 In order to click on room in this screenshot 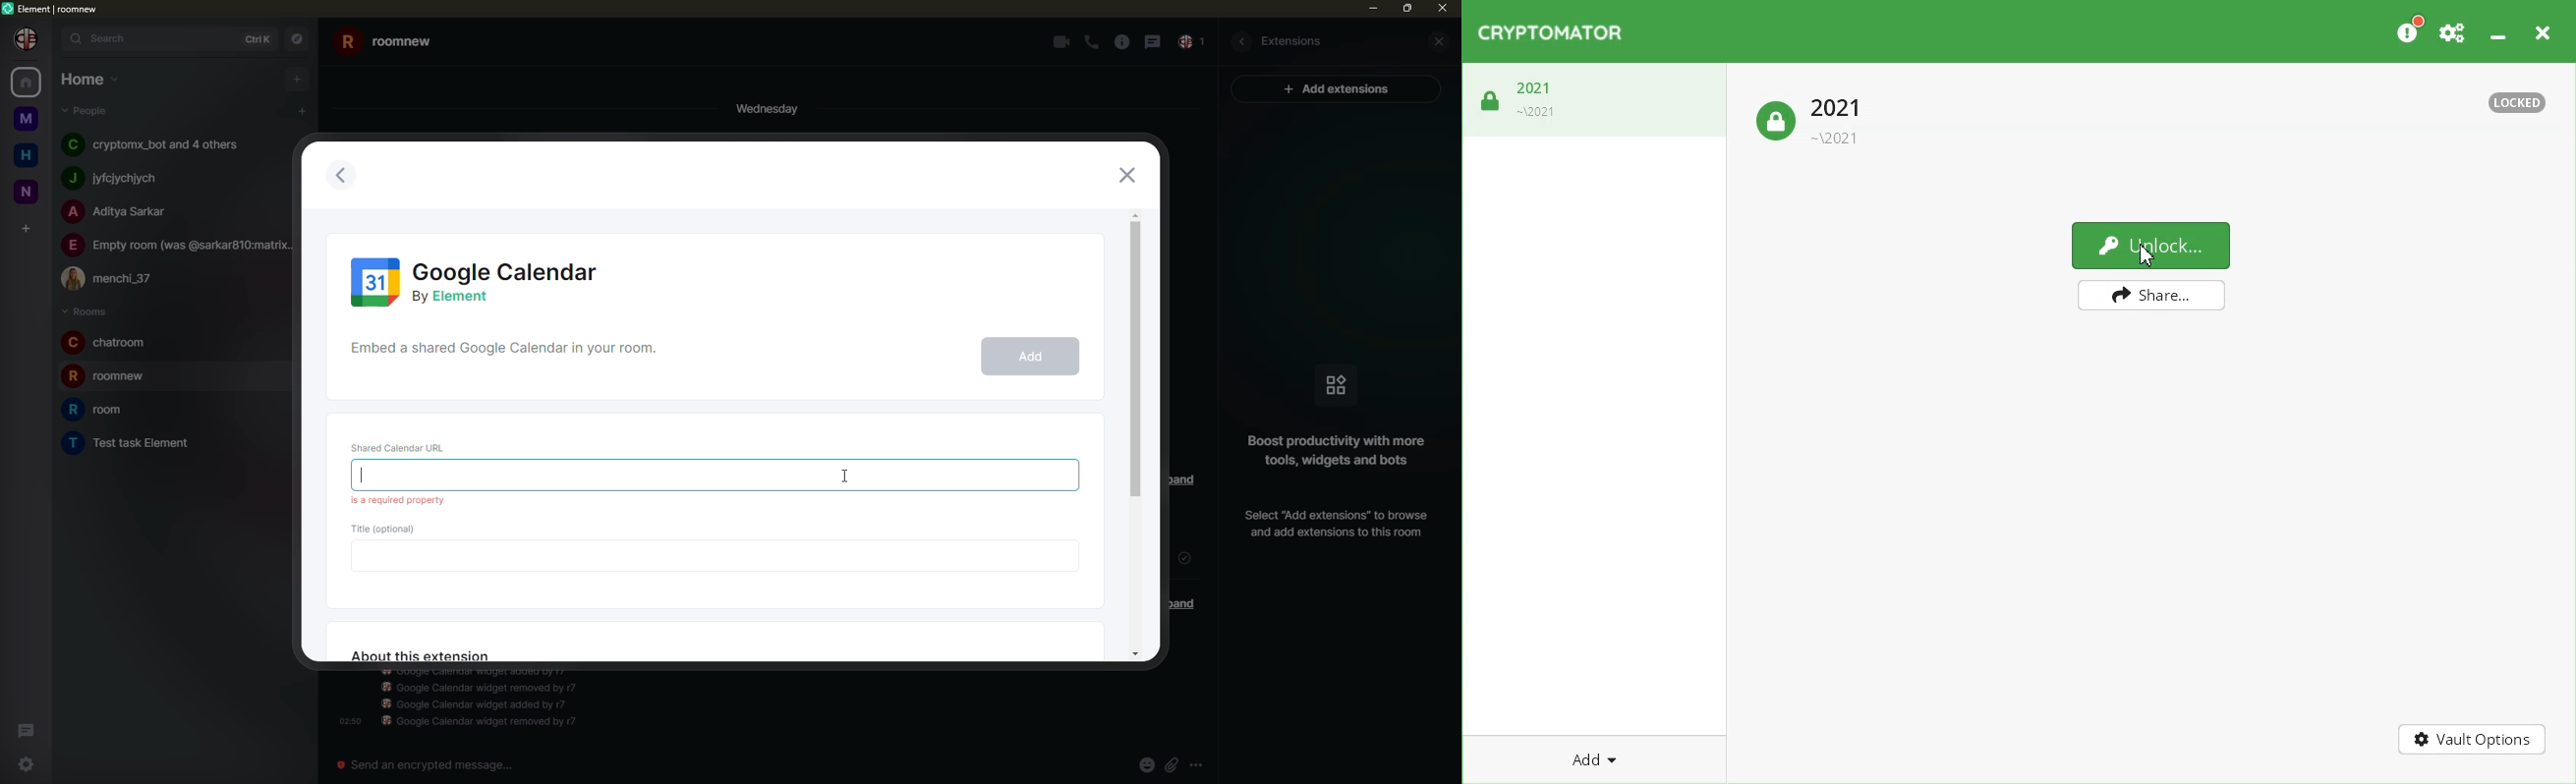, I will do `click(96, 410)`.